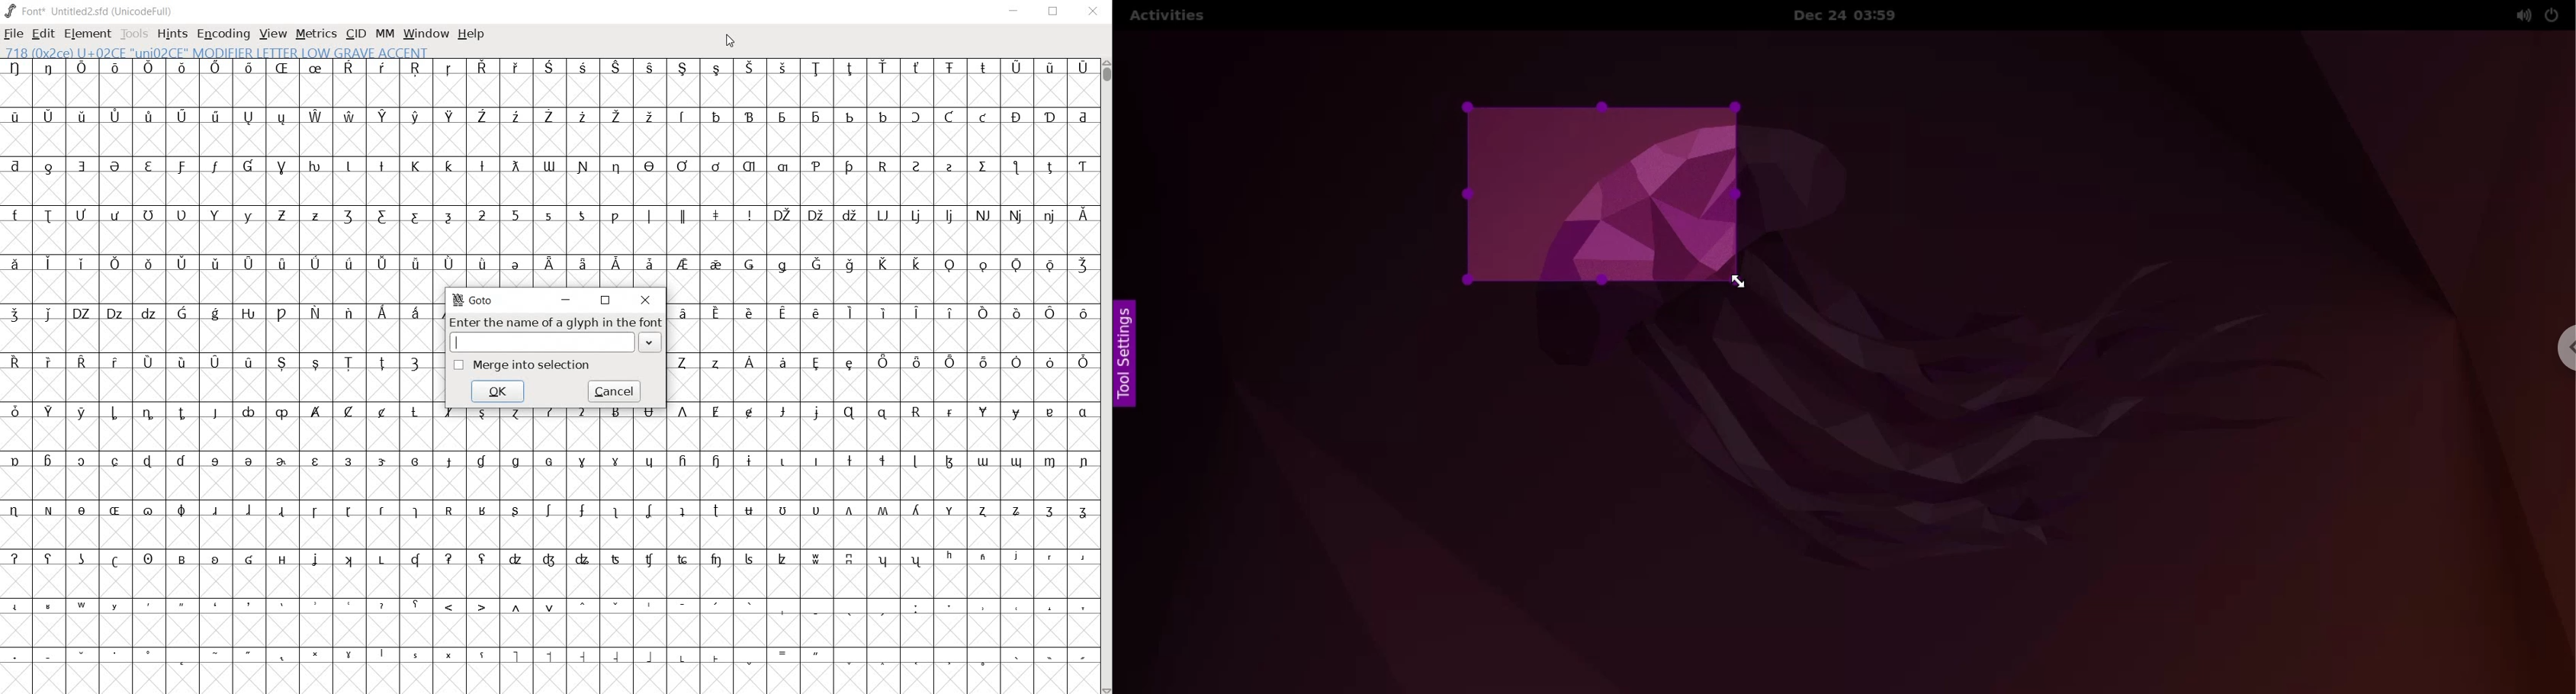  What do you see at coordinates (42, 32) in the screenshot?
I see `edit` at bounding box center [42, 32].